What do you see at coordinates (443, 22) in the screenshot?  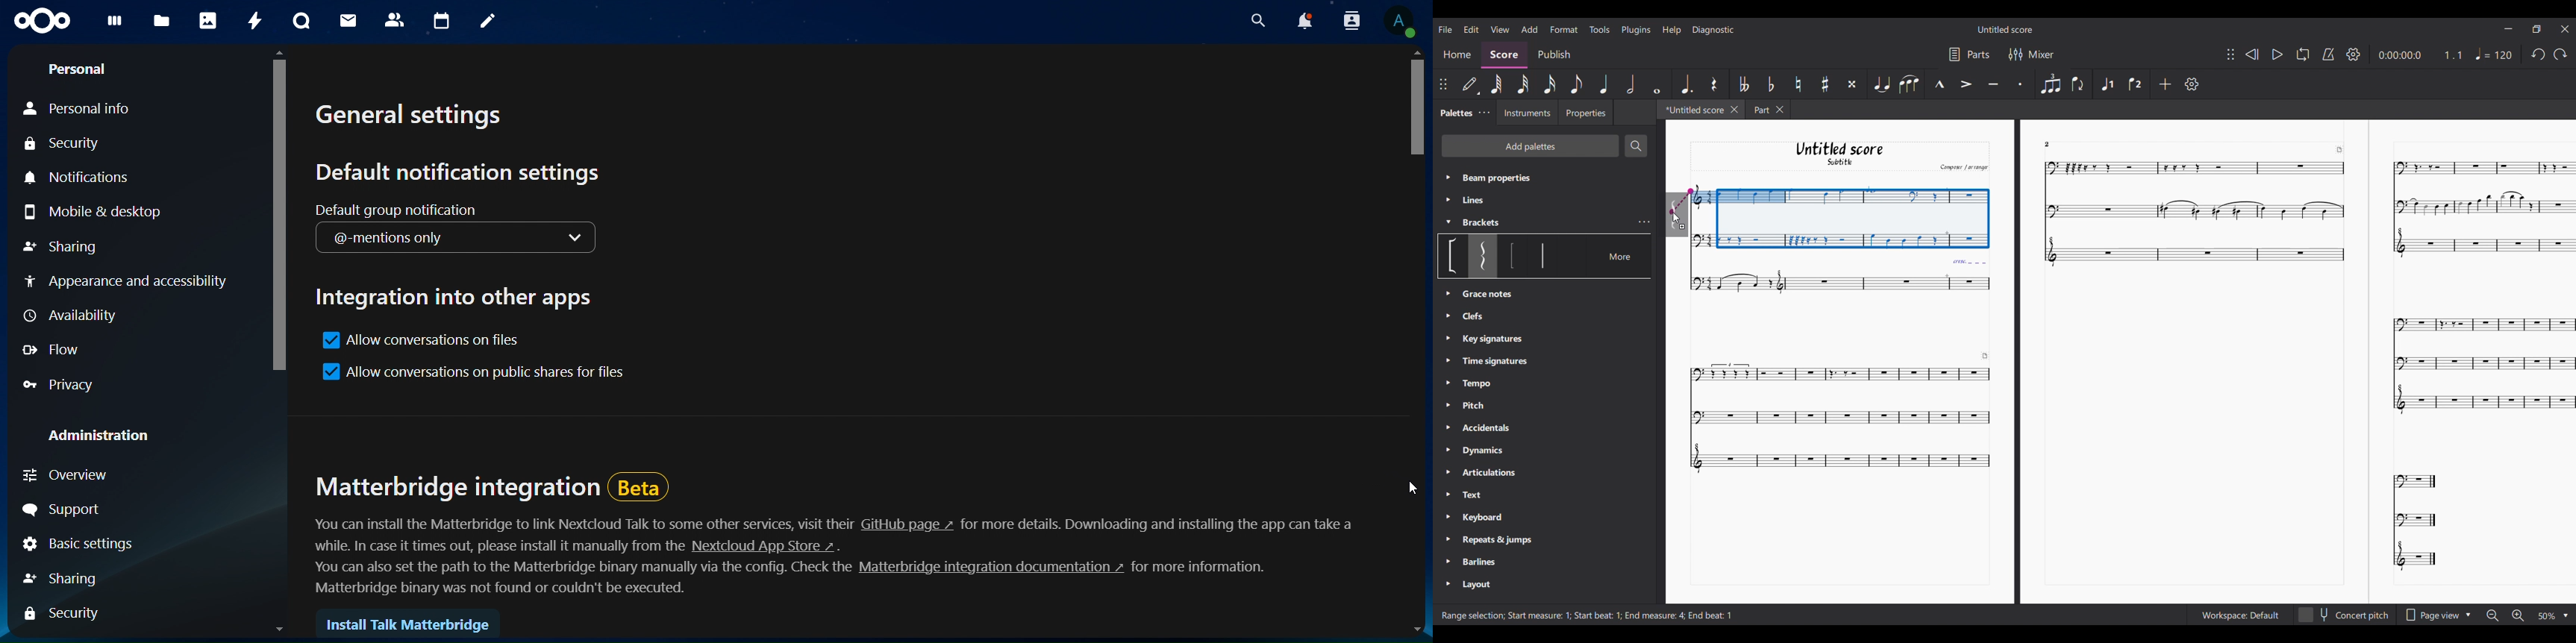 I see `calendar` at bounding box center [443, 22].